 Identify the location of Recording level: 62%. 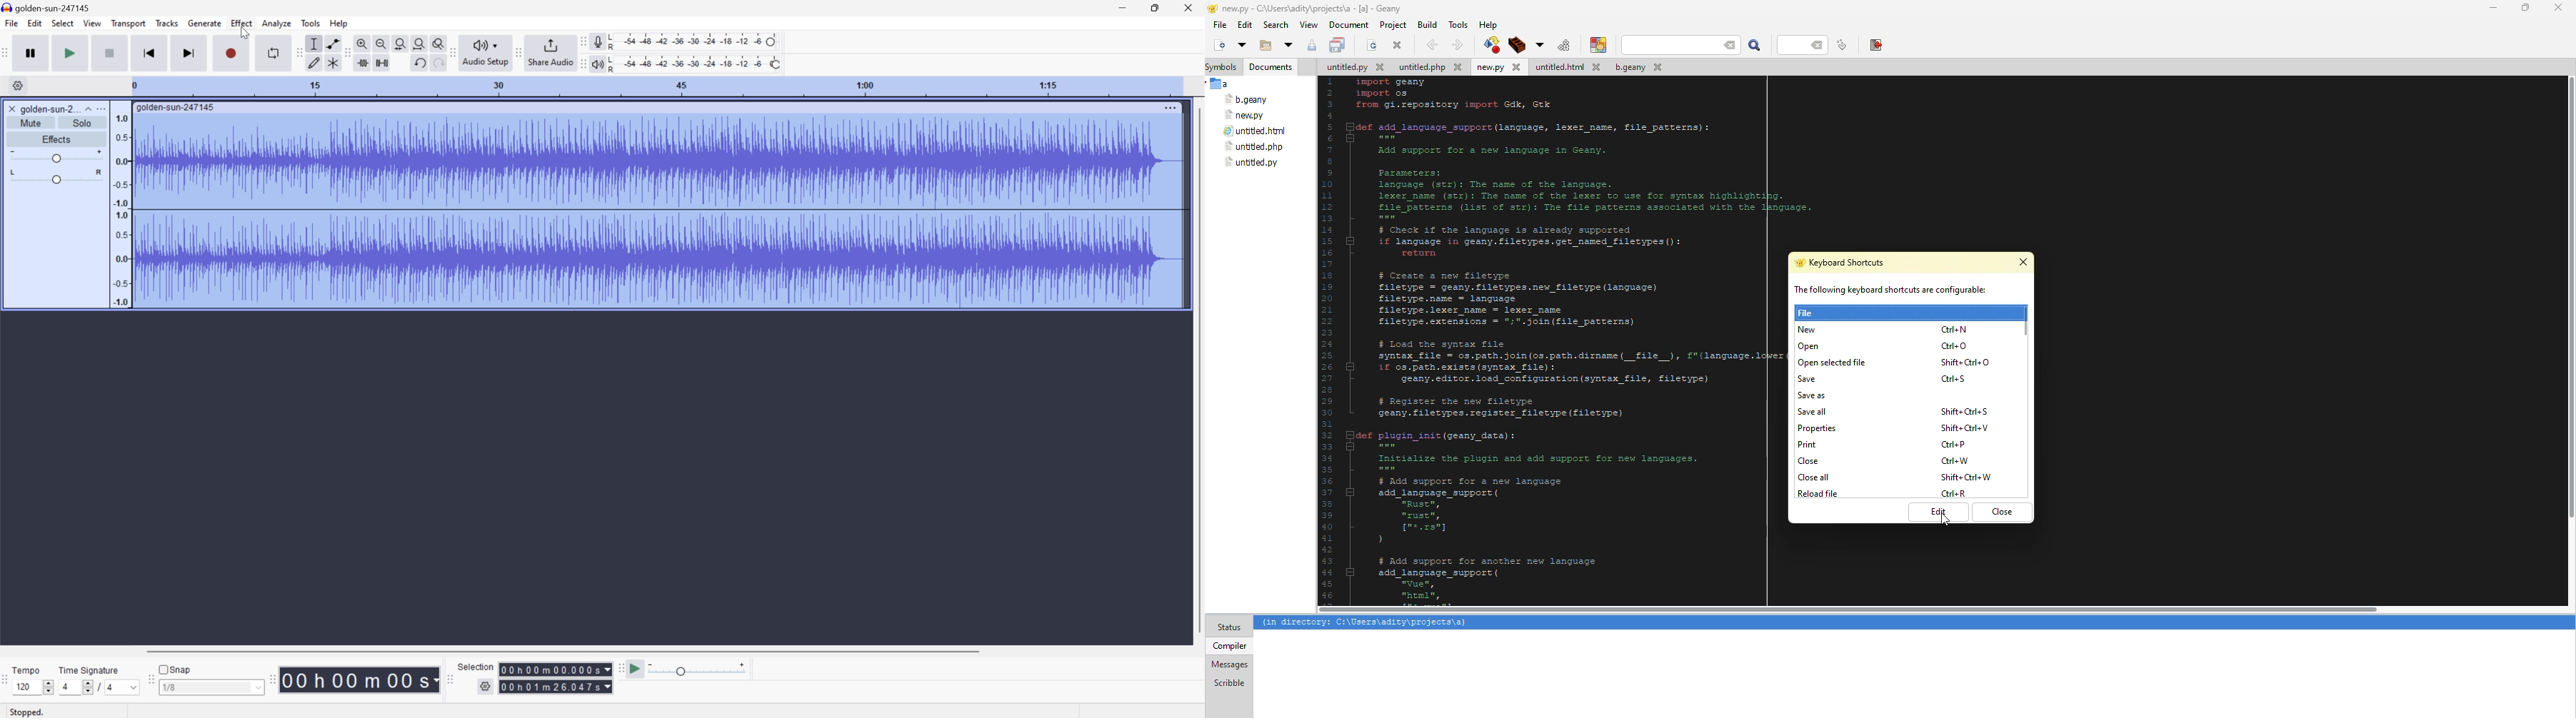
(694, 41).